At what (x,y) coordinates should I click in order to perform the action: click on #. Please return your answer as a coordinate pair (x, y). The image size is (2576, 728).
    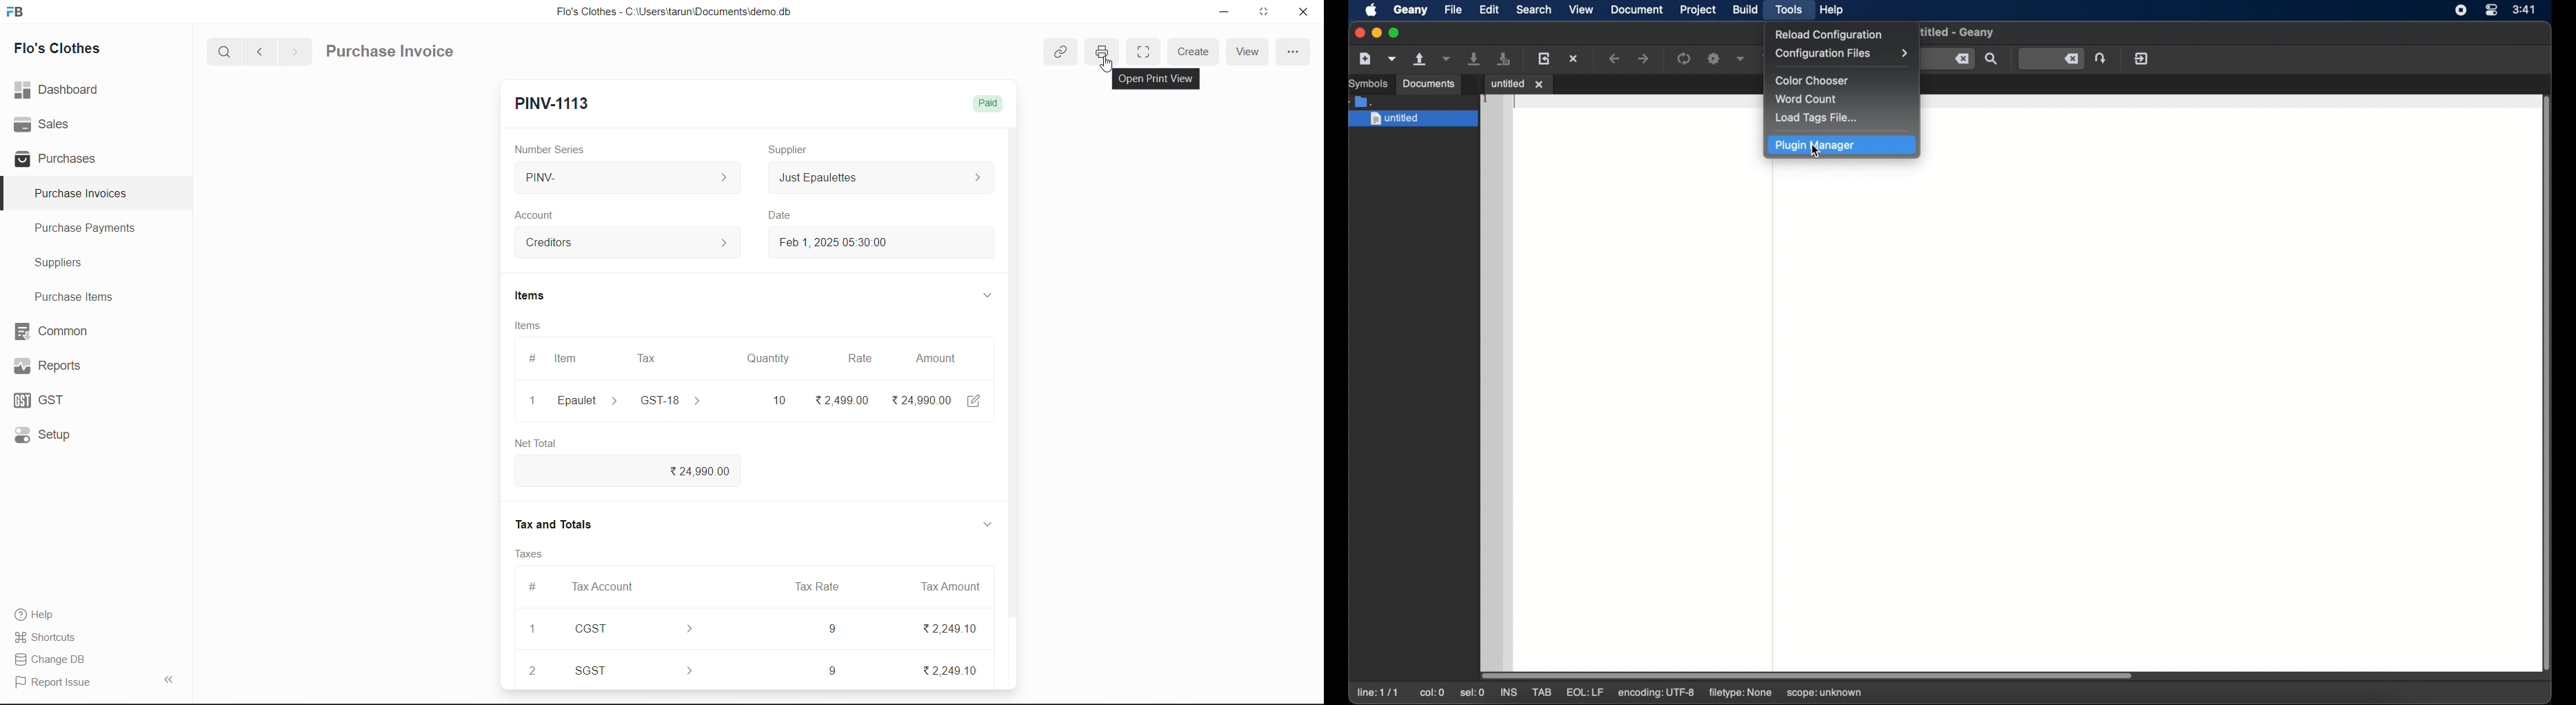
    Looking at the image, I should click on (532, 587).